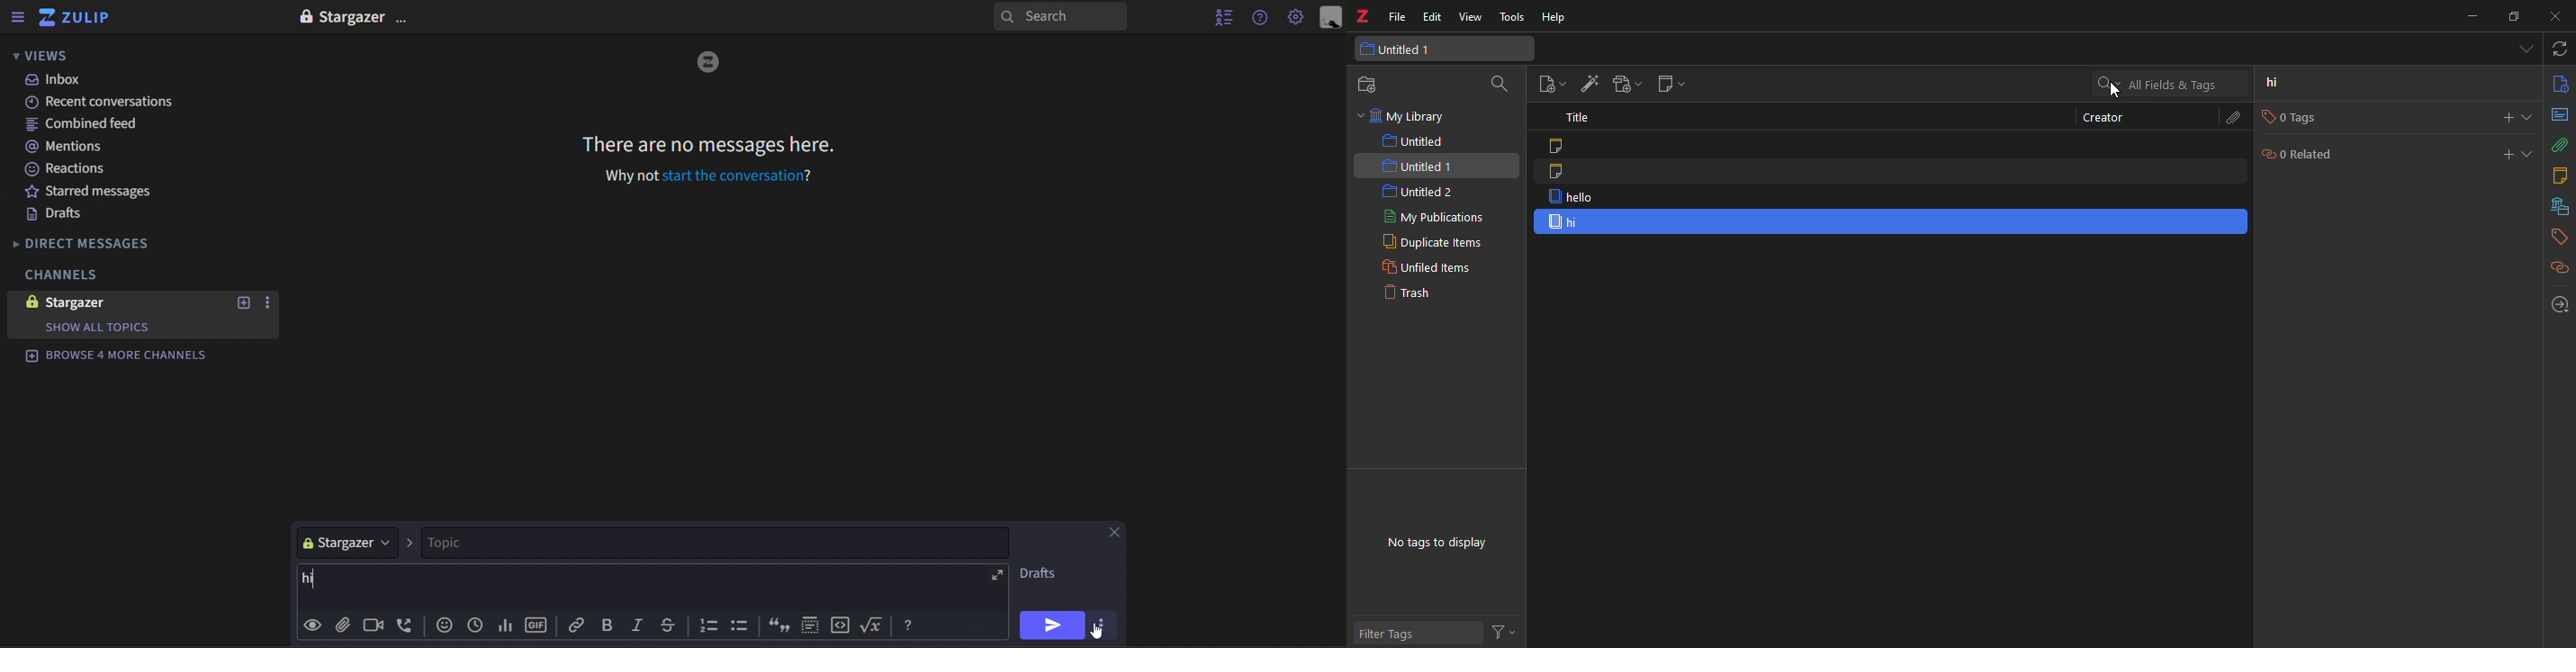  I want to click on views, so click(51, 55).